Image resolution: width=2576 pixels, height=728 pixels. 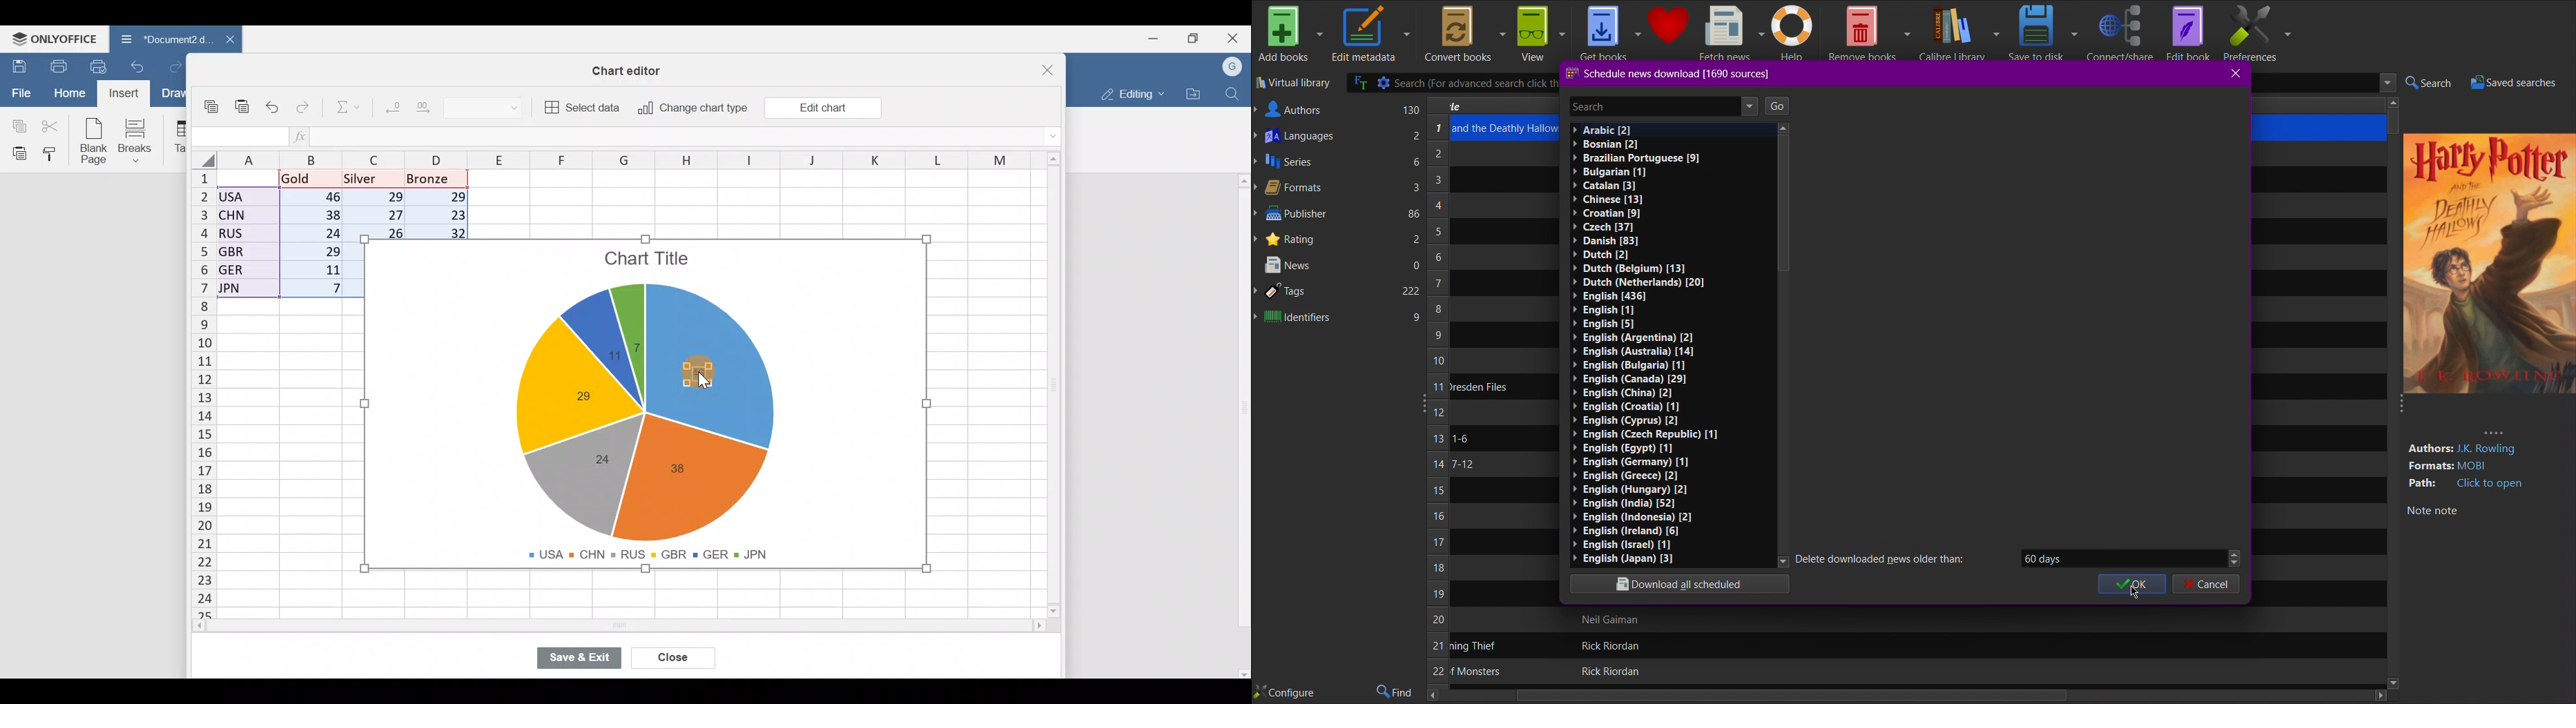 I want to click on Chart label, so click(x=574, y=396).